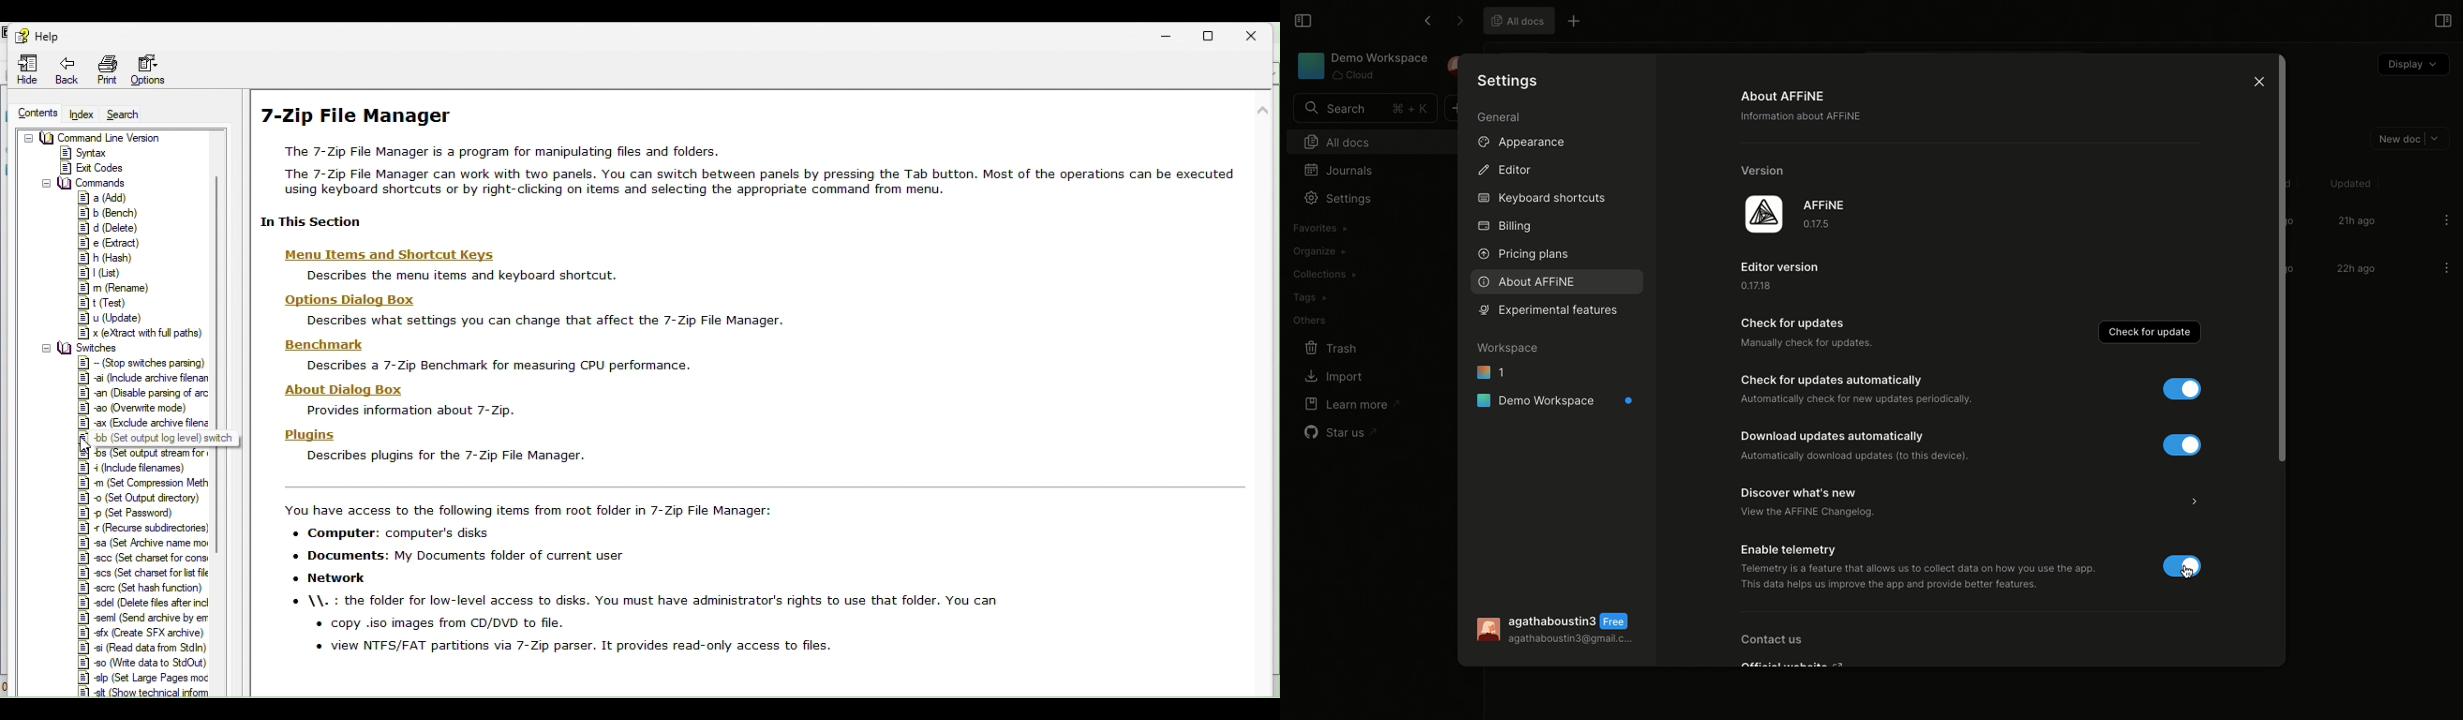 Image resolution: width=2464 pixels, height=728 pixels. What do you see at coordinates (146, 468) in the screenshot?
I see `8] 4 (Include filenames) |` at bounding box center [146, 468].